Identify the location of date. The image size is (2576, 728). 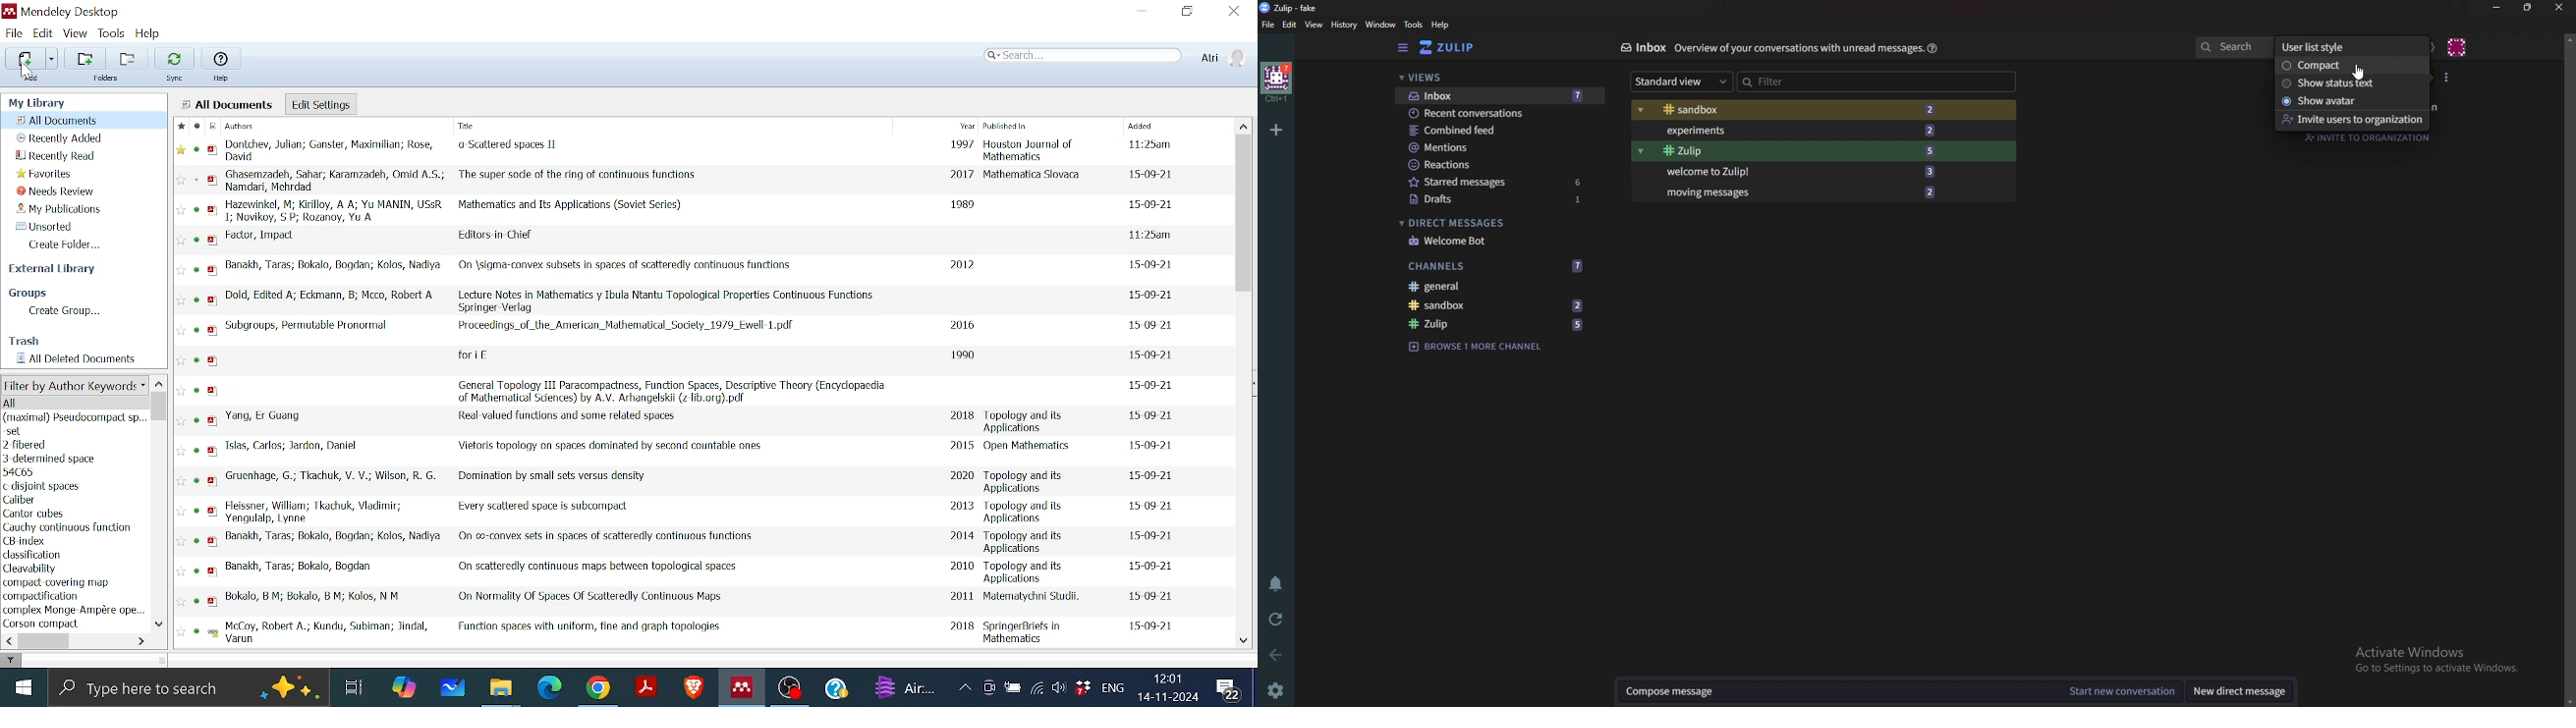
(1149, 476).